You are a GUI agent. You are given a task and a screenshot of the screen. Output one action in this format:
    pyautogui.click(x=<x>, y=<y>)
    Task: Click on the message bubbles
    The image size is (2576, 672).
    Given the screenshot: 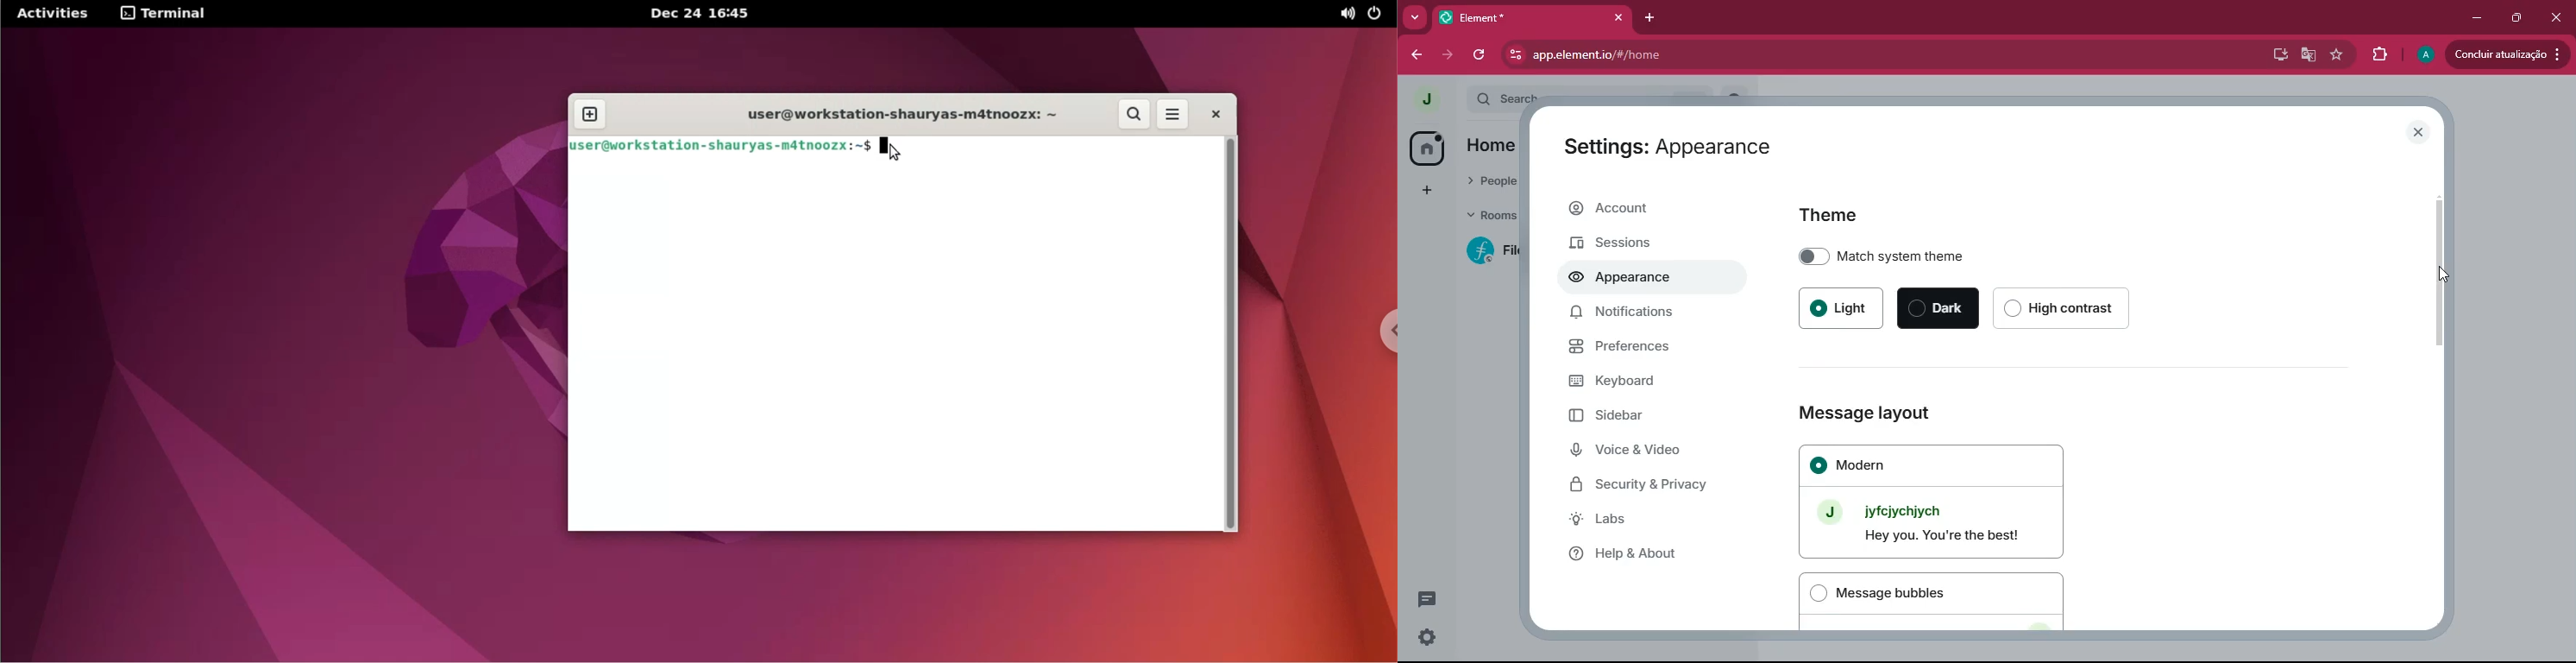 What is the action you would take?
    pyautogui.click(x=1932, y=599)
    